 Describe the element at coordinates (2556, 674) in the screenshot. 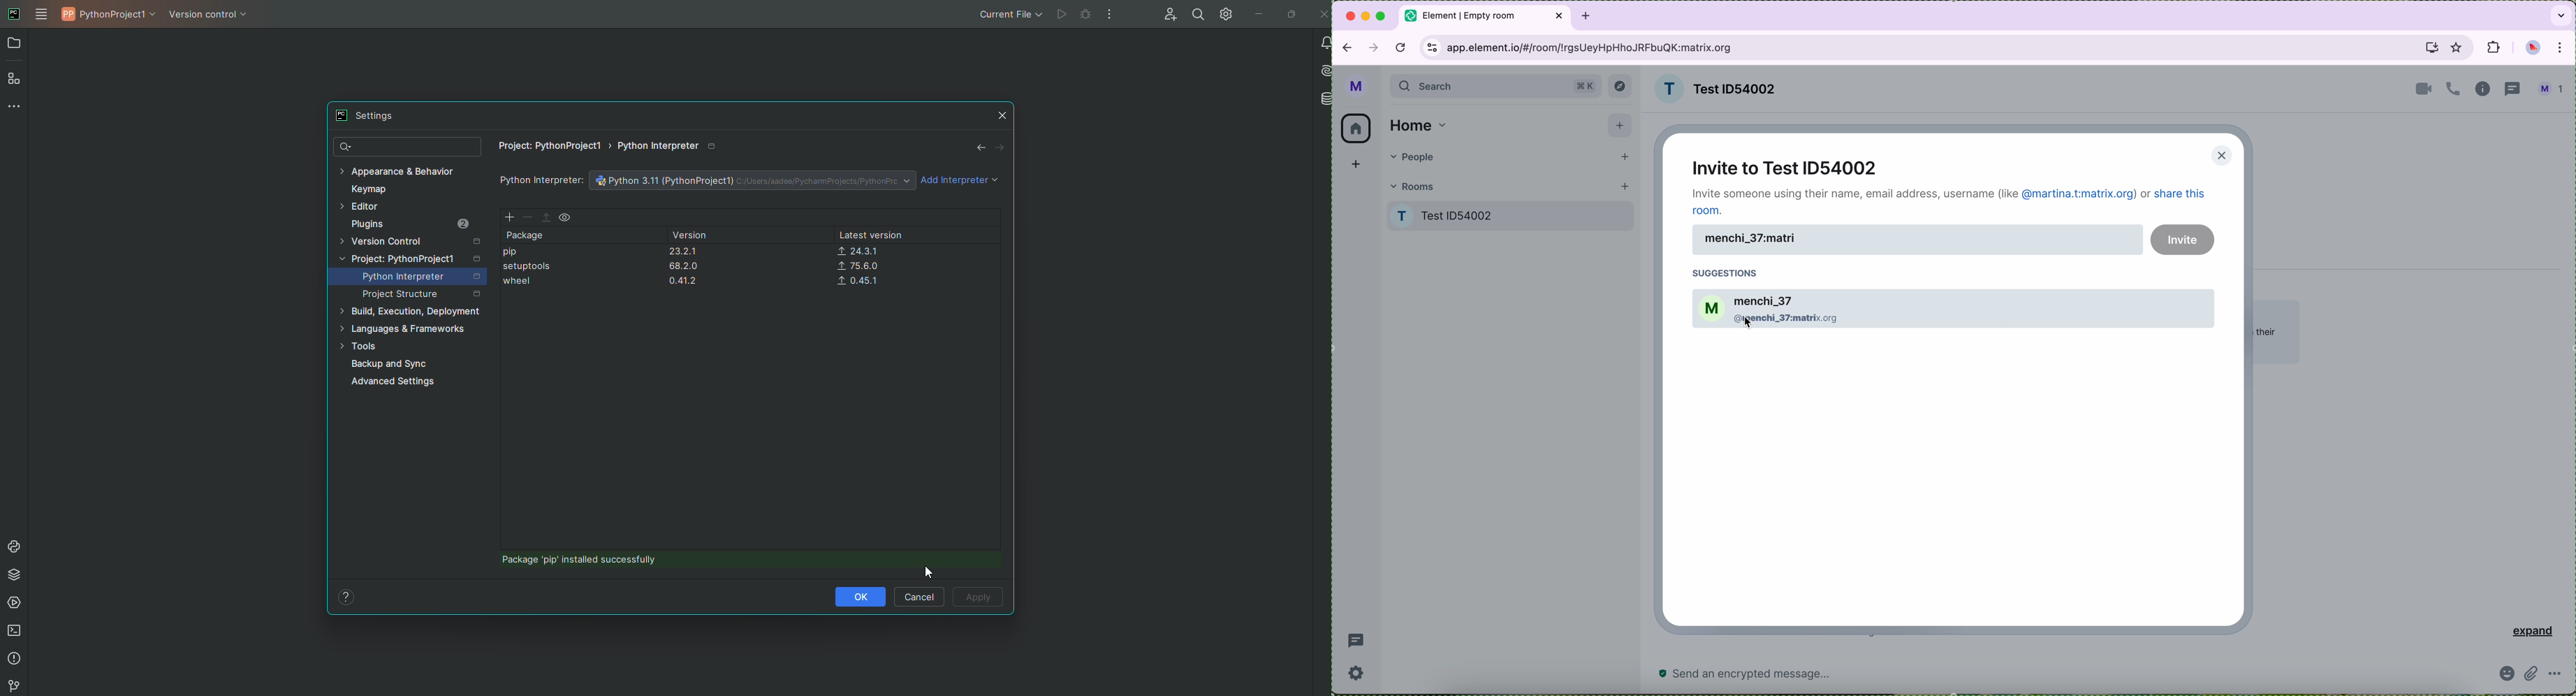

I see `more options` at that location.